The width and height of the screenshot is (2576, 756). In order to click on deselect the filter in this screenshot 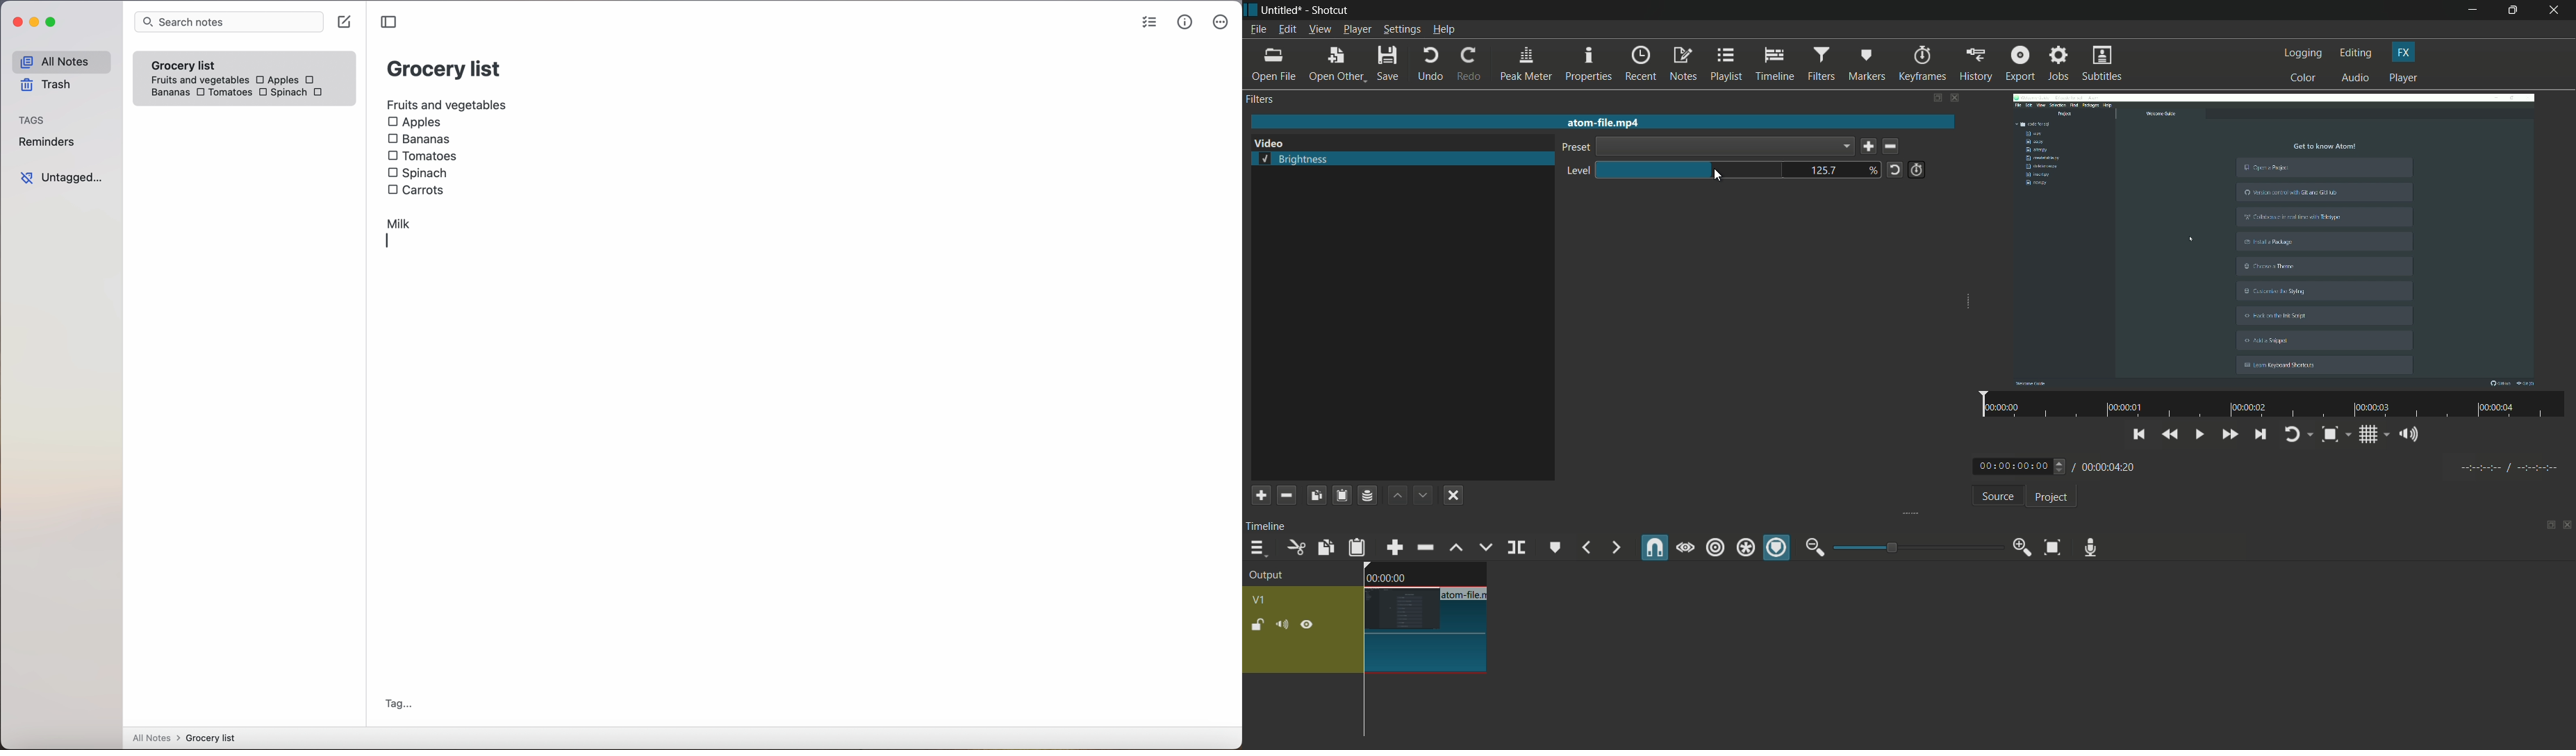, I will do `click(1453, 495)`.